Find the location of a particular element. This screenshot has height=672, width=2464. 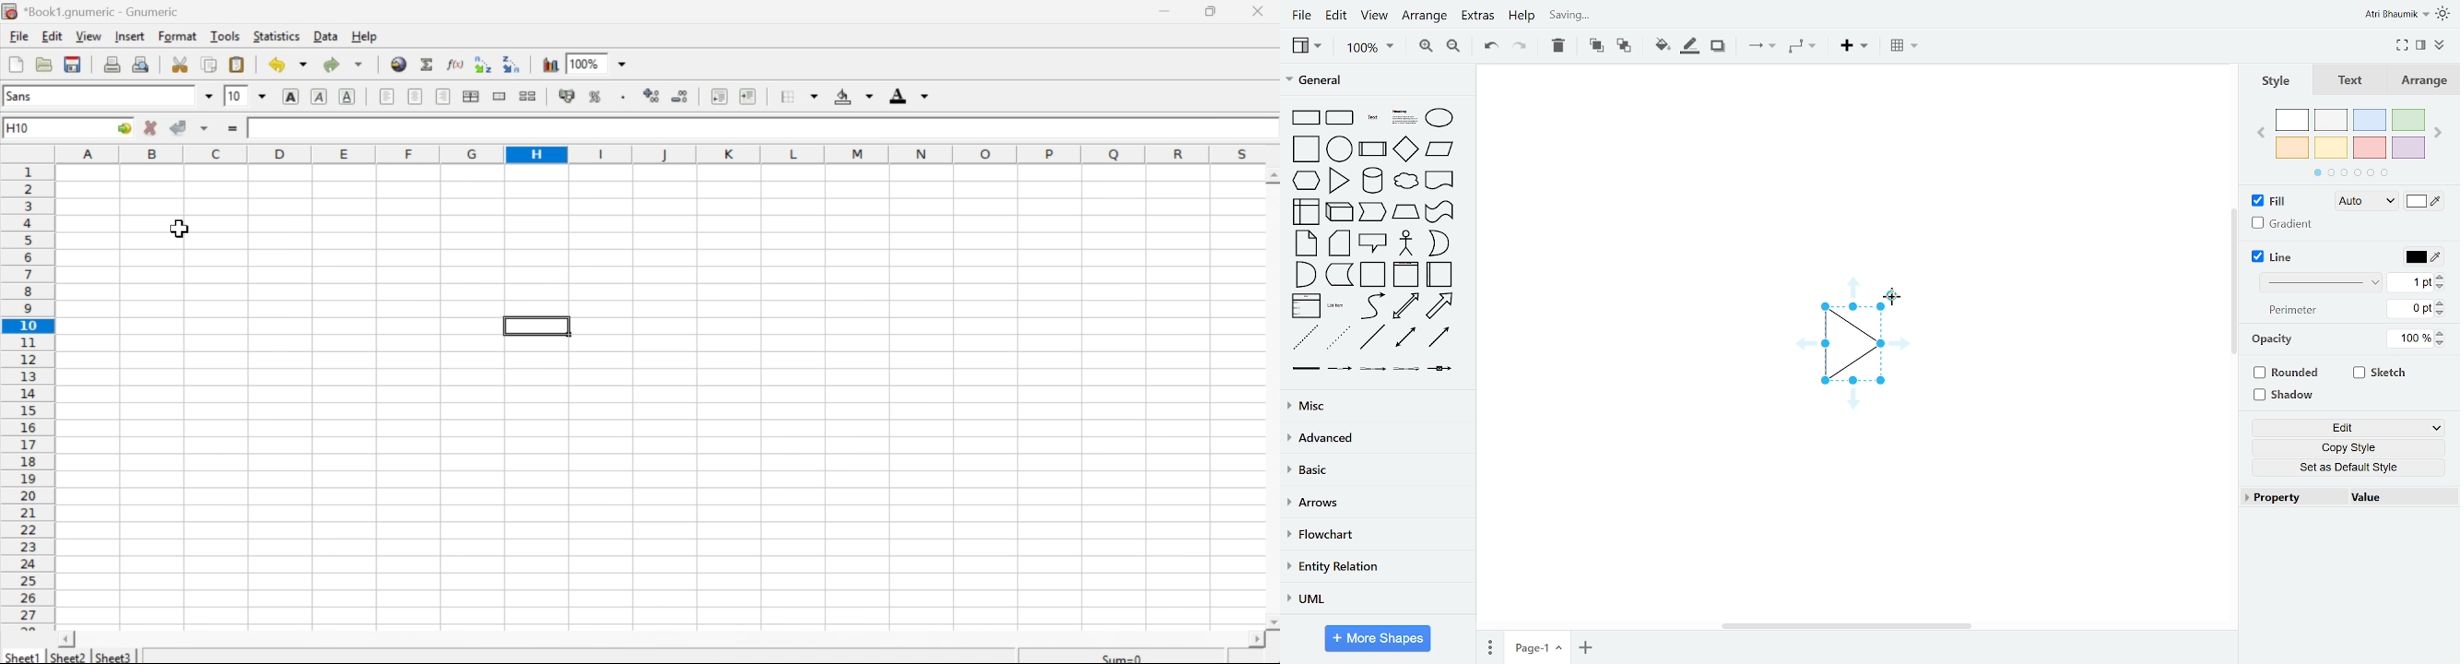

styles is located at coordinates (2274, 80).